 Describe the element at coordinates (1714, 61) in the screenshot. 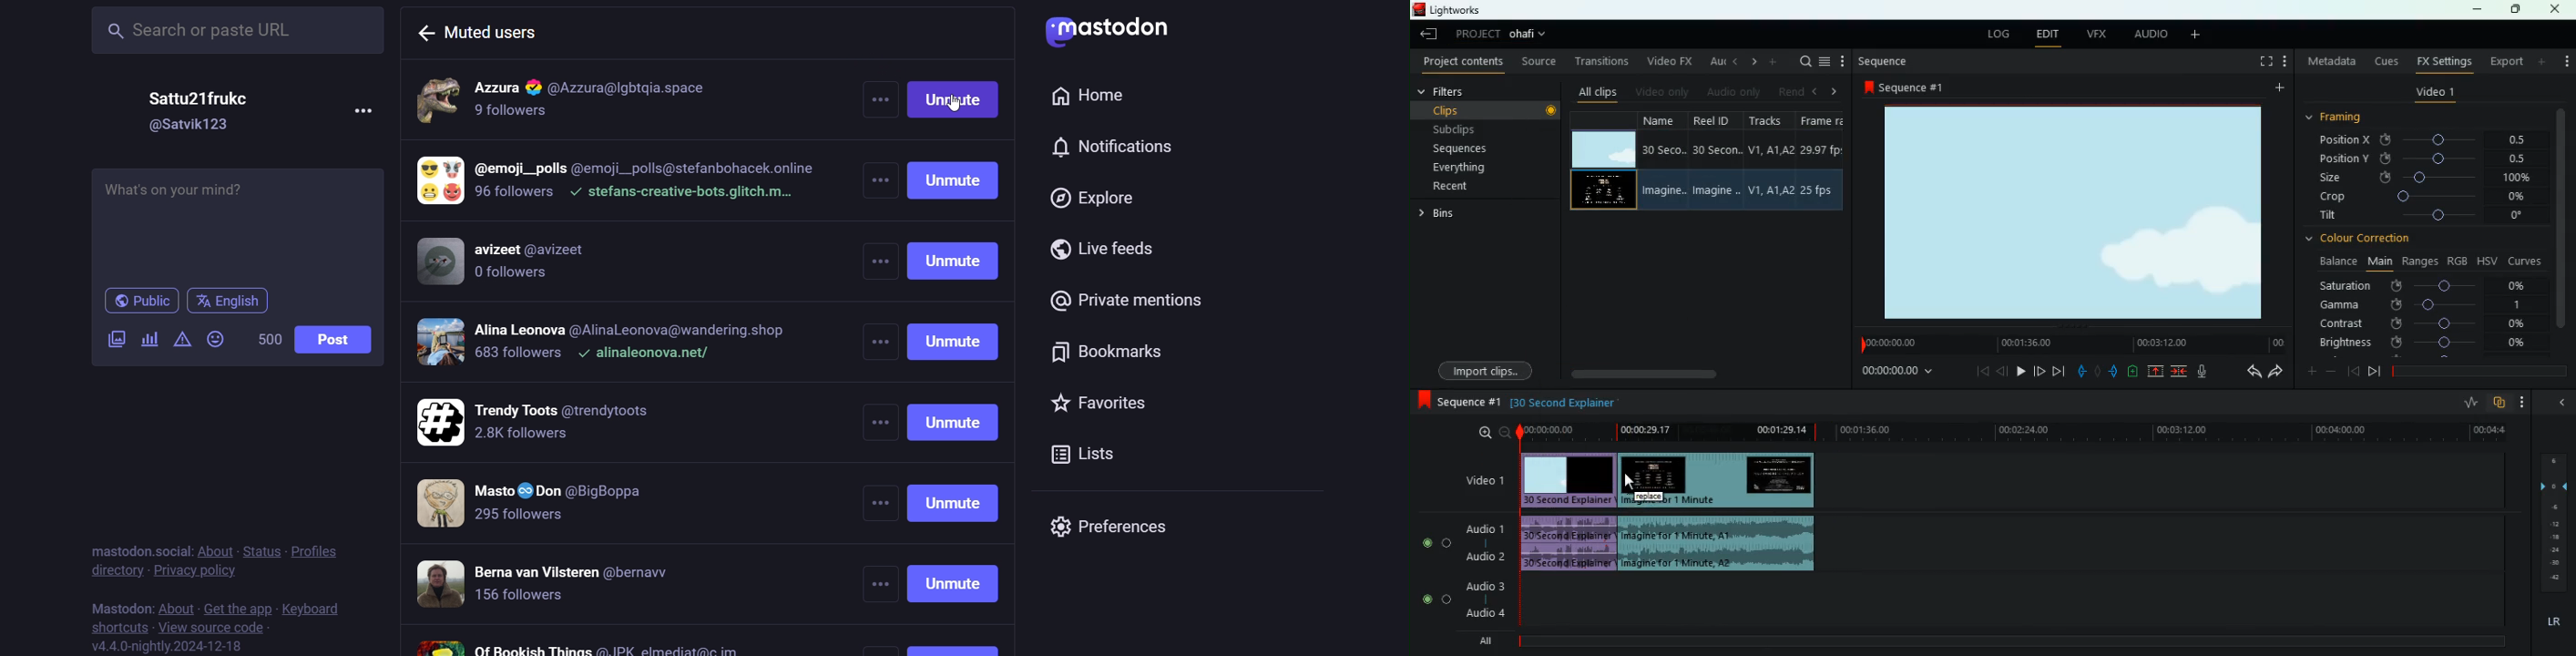

I see `au` at that location.